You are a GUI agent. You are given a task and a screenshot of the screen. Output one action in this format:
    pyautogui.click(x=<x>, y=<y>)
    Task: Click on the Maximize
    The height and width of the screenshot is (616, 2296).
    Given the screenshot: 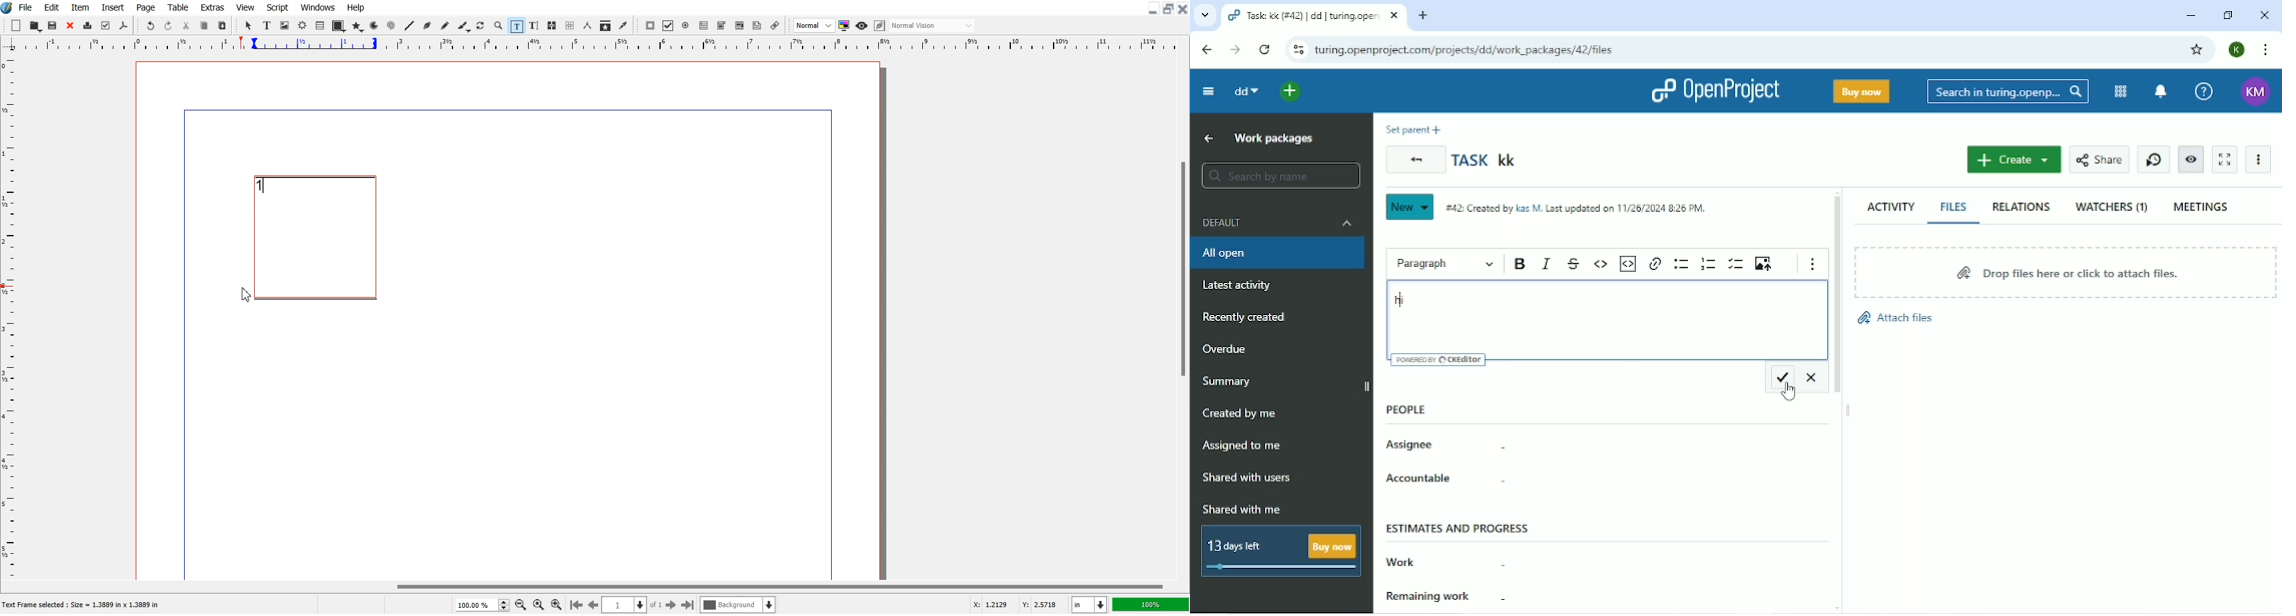 What is the action you would take?
    pyautogui.click(x=1170, y=8)
    